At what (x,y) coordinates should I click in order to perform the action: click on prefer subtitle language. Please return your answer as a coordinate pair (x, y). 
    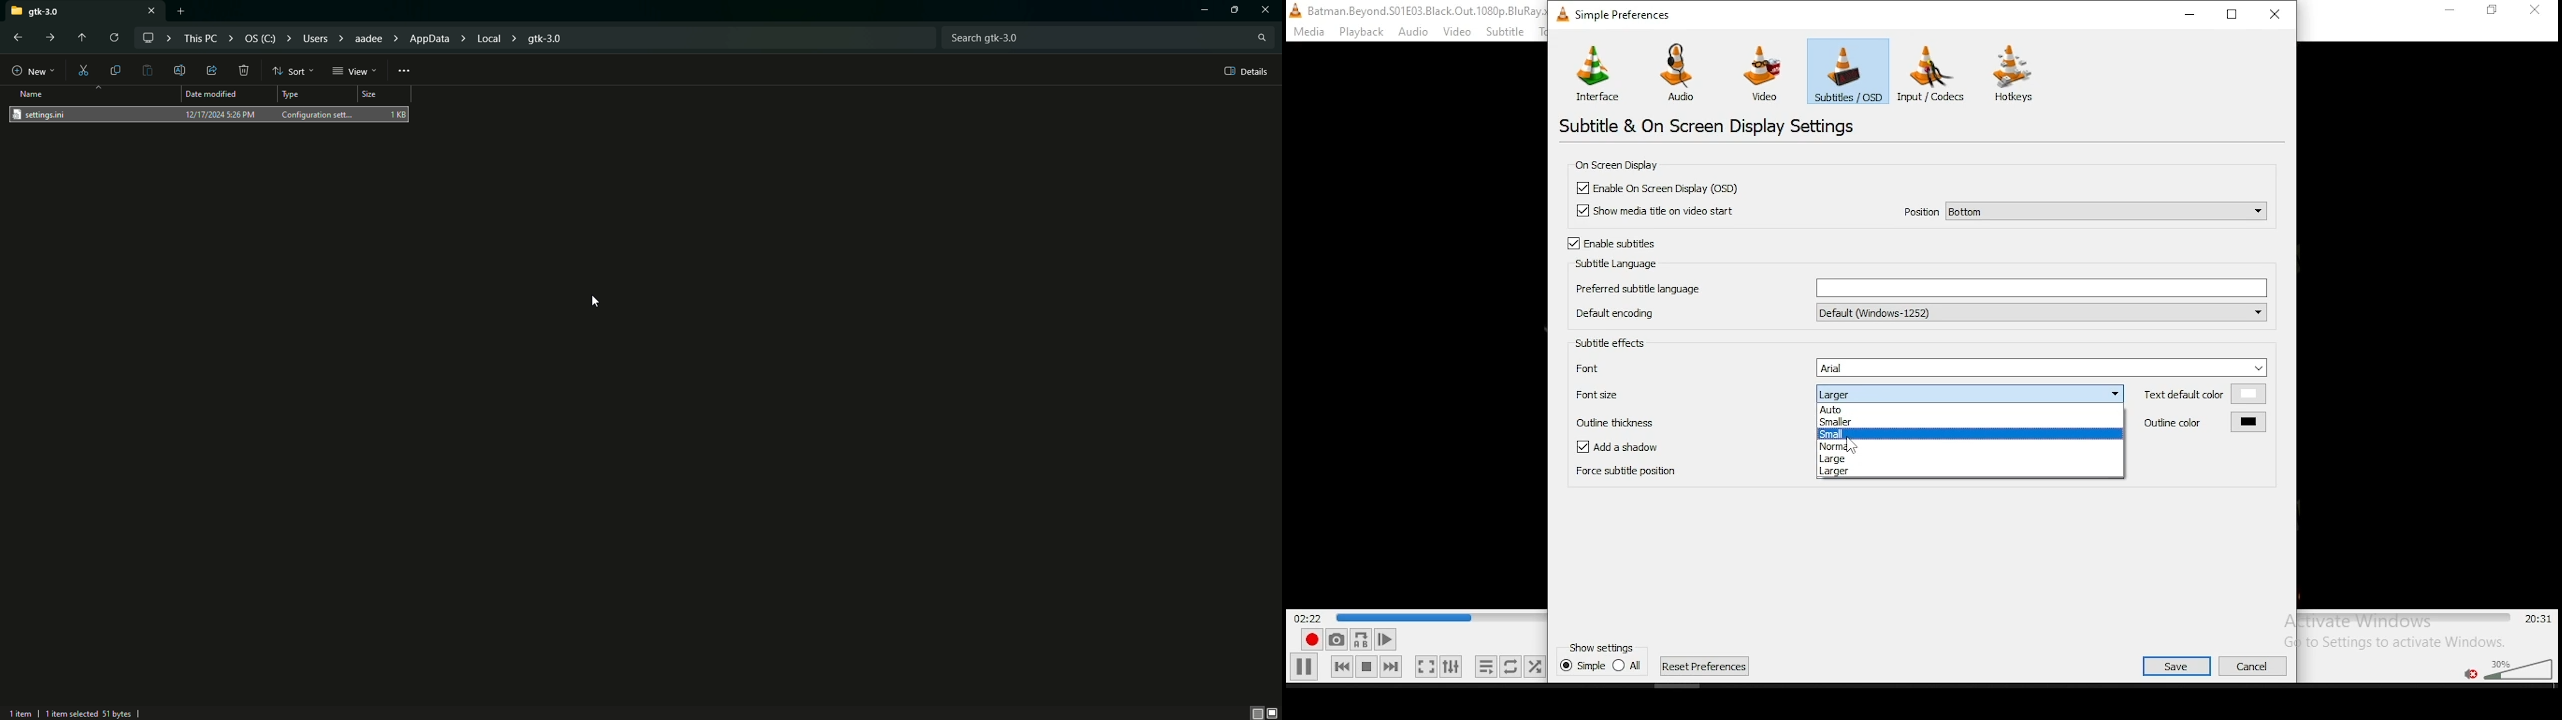
    Looking at the image, I should click on (1919, 286).